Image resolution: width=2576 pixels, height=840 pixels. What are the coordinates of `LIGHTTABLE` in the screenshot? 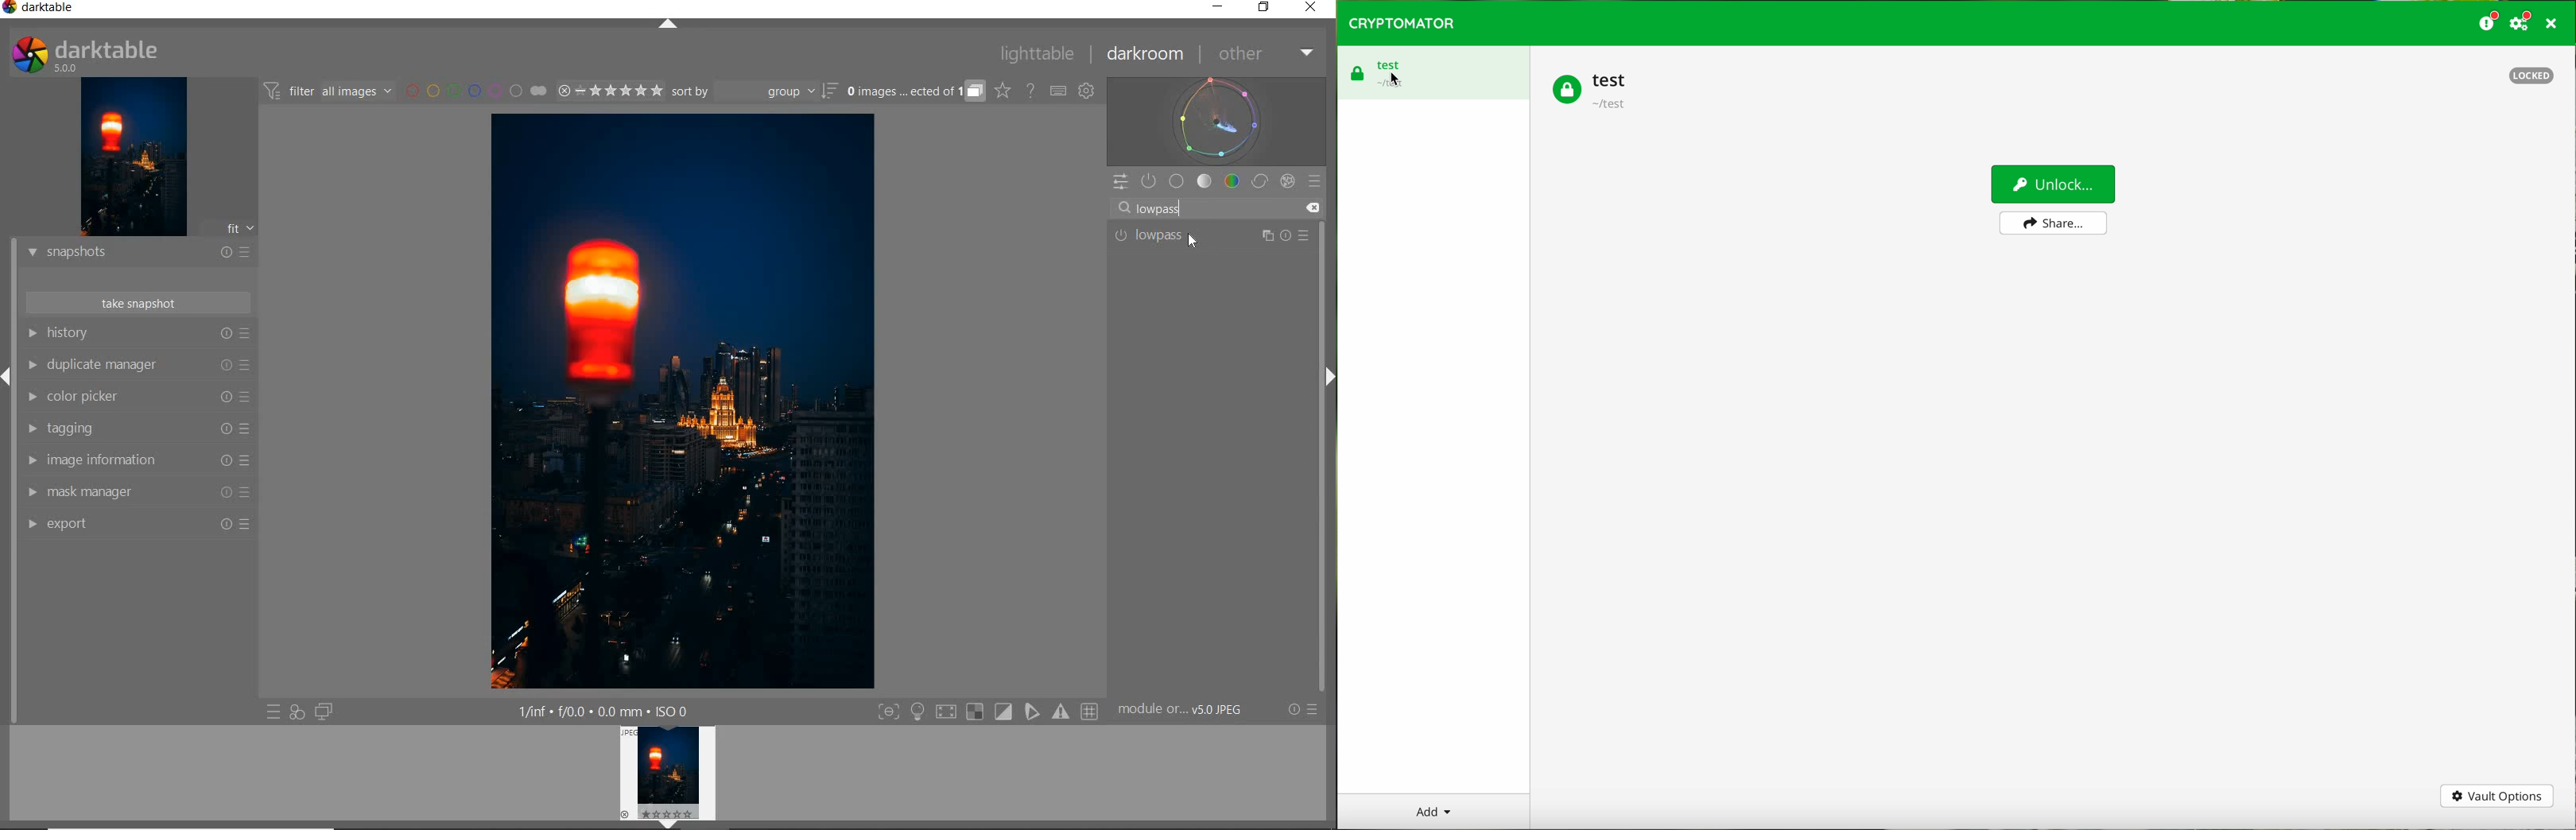 It's located at (1039, 52).